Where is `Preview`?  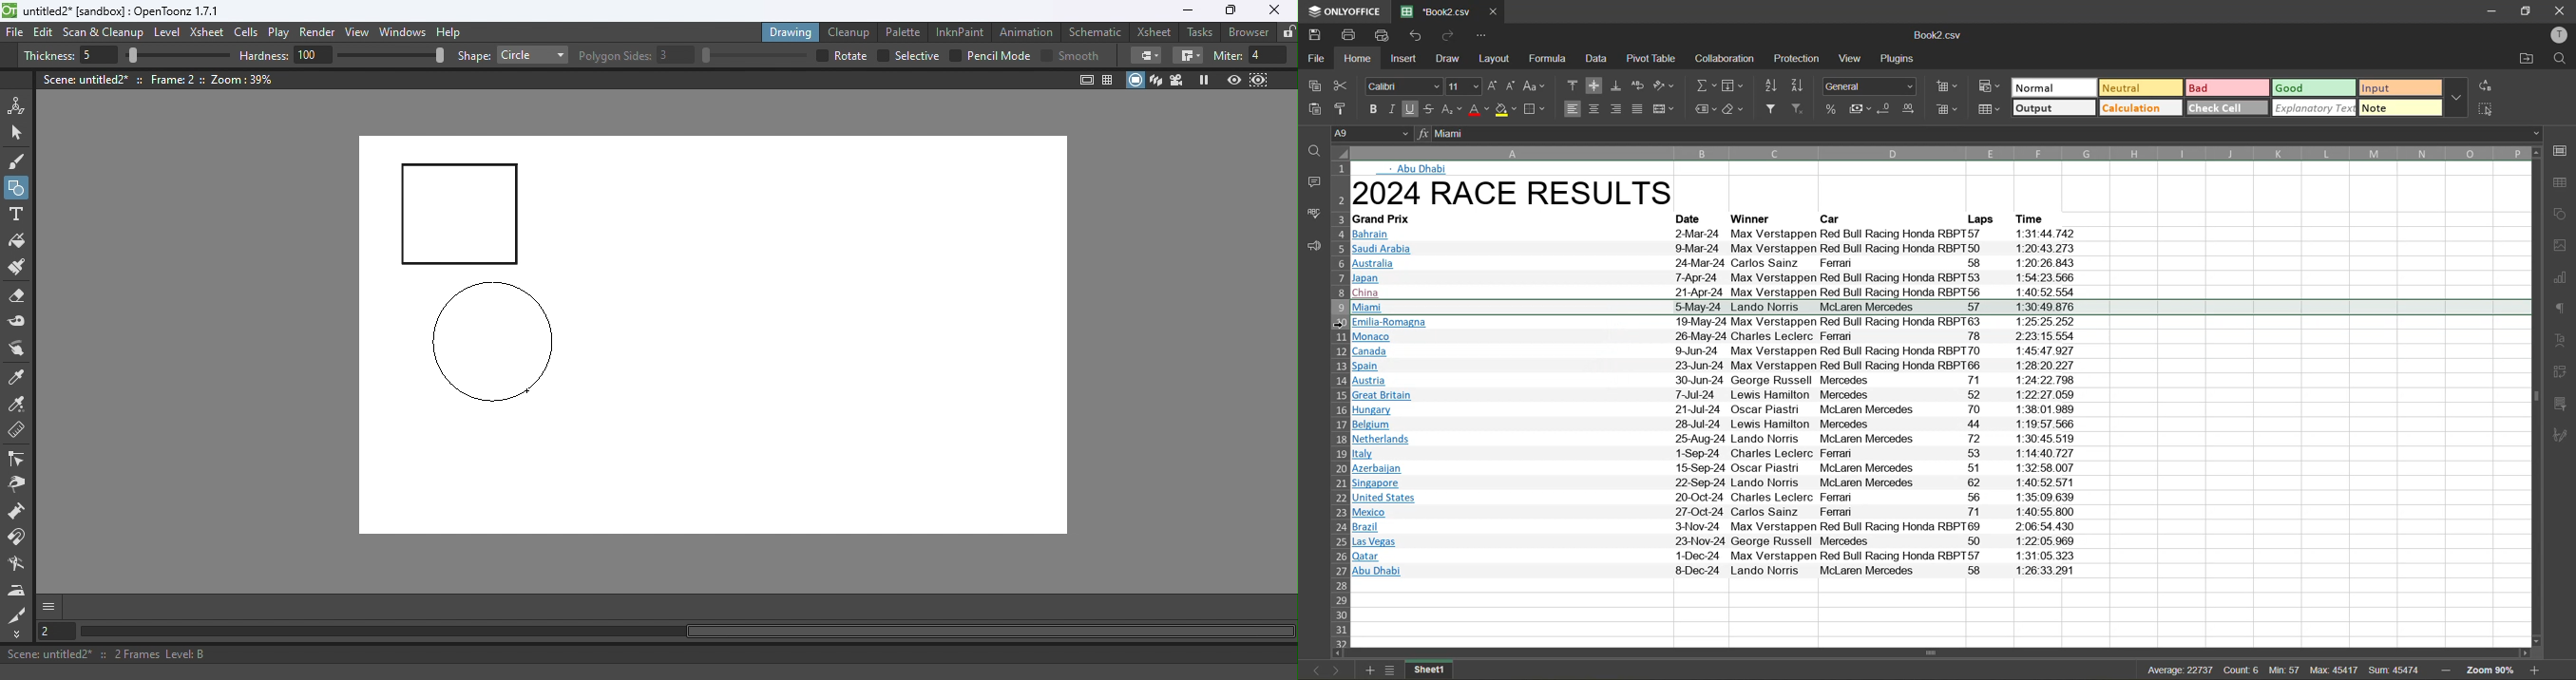 Preview is located at coordinates (1233, 81).